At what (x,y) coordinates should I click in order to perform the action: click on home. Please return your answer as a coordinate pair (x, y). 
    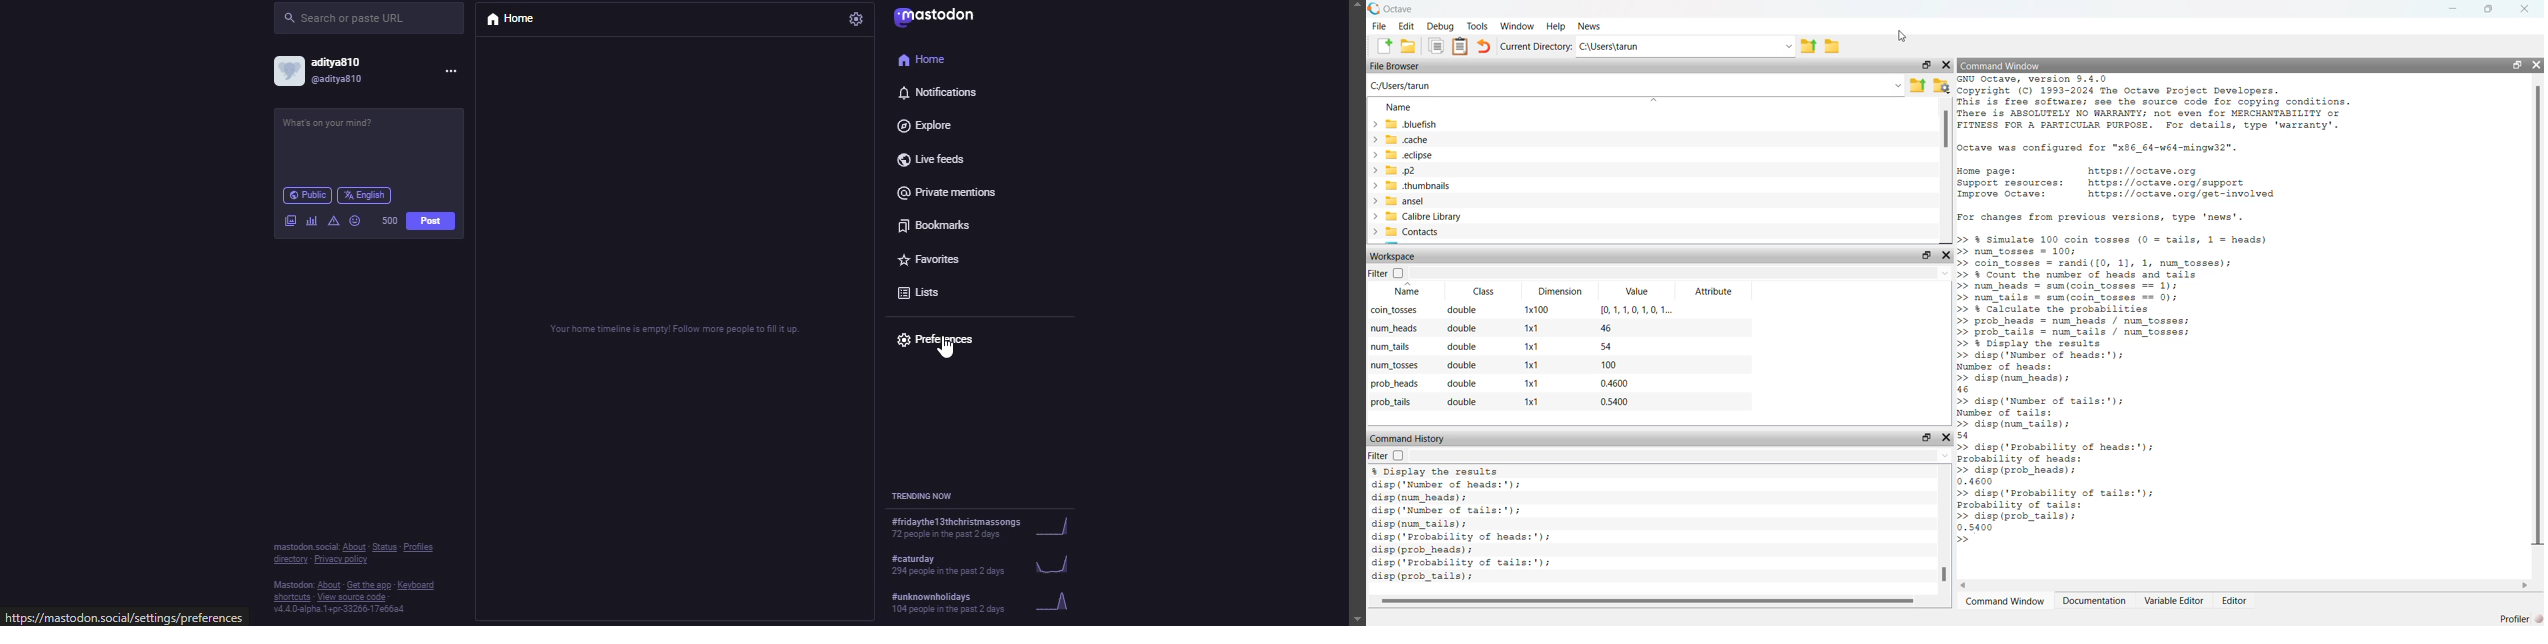
    Looking at the image, I should click on (515, 20).